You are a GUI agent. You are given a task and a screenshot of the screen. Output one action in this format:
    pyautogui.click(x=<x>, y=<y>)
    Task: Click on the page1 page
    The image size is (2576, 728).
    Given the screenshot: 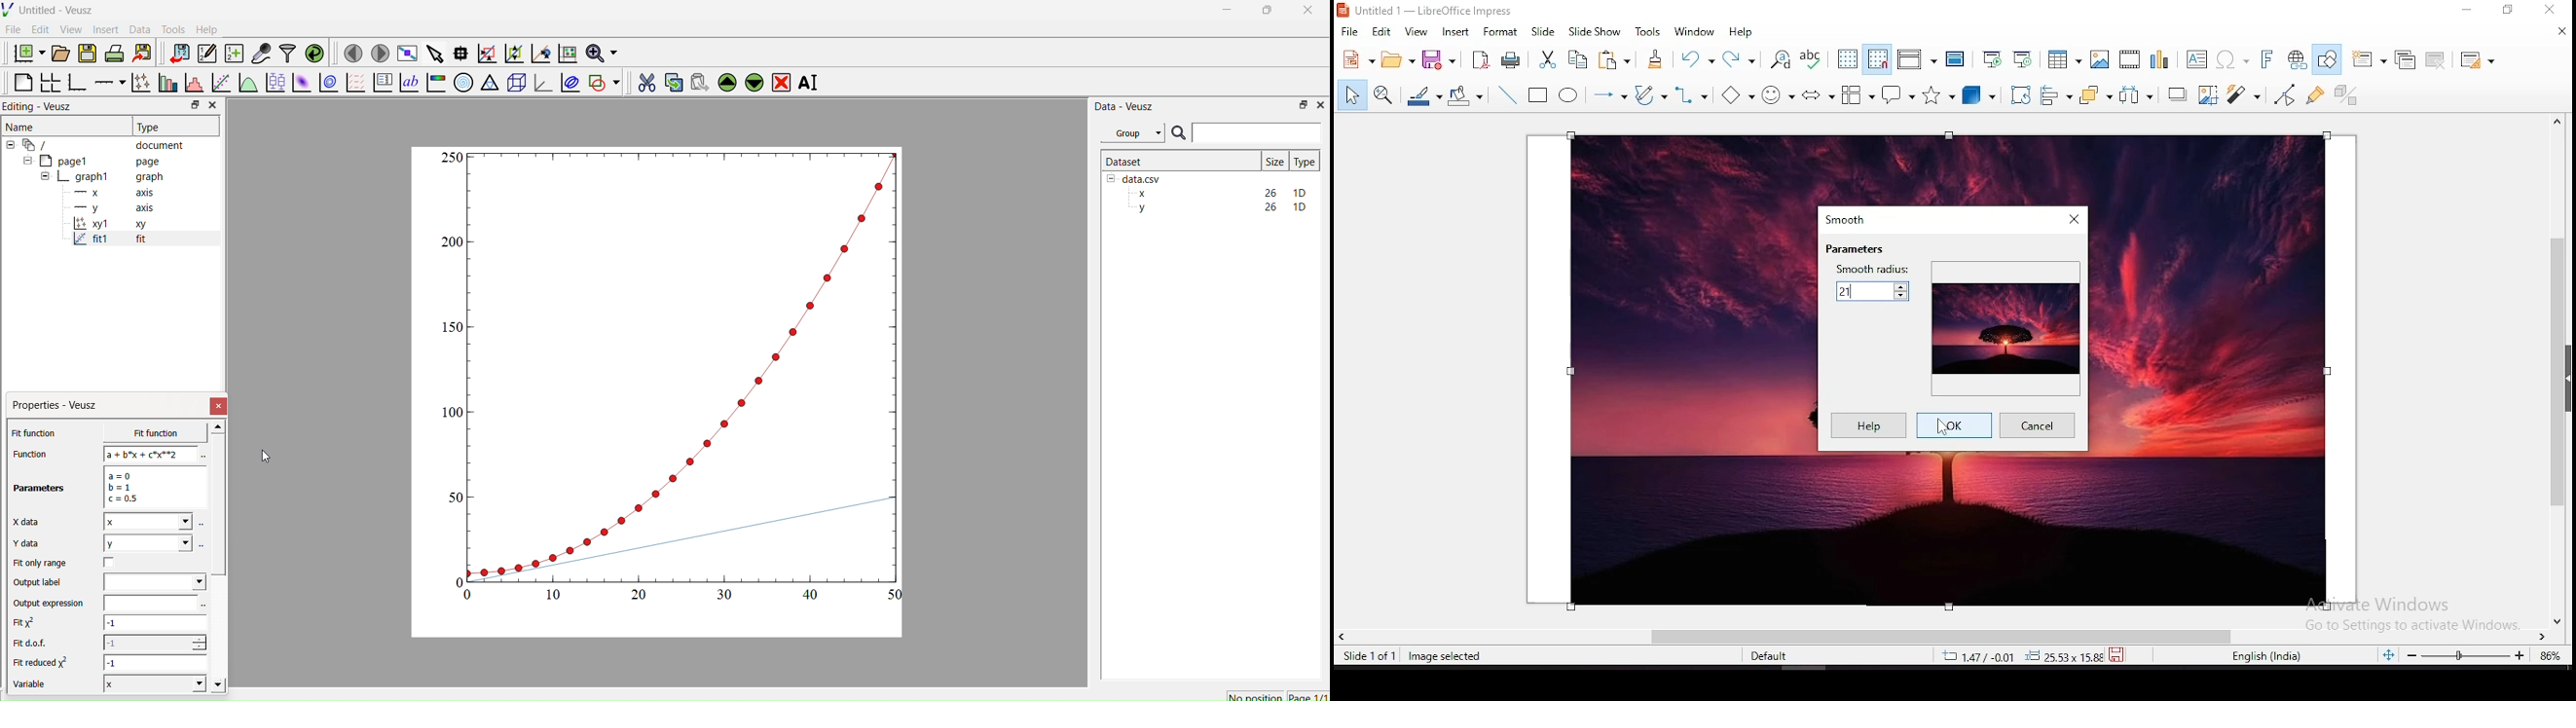 What is the action you would take?
    pyautogui.click(x=92, y=160)
    